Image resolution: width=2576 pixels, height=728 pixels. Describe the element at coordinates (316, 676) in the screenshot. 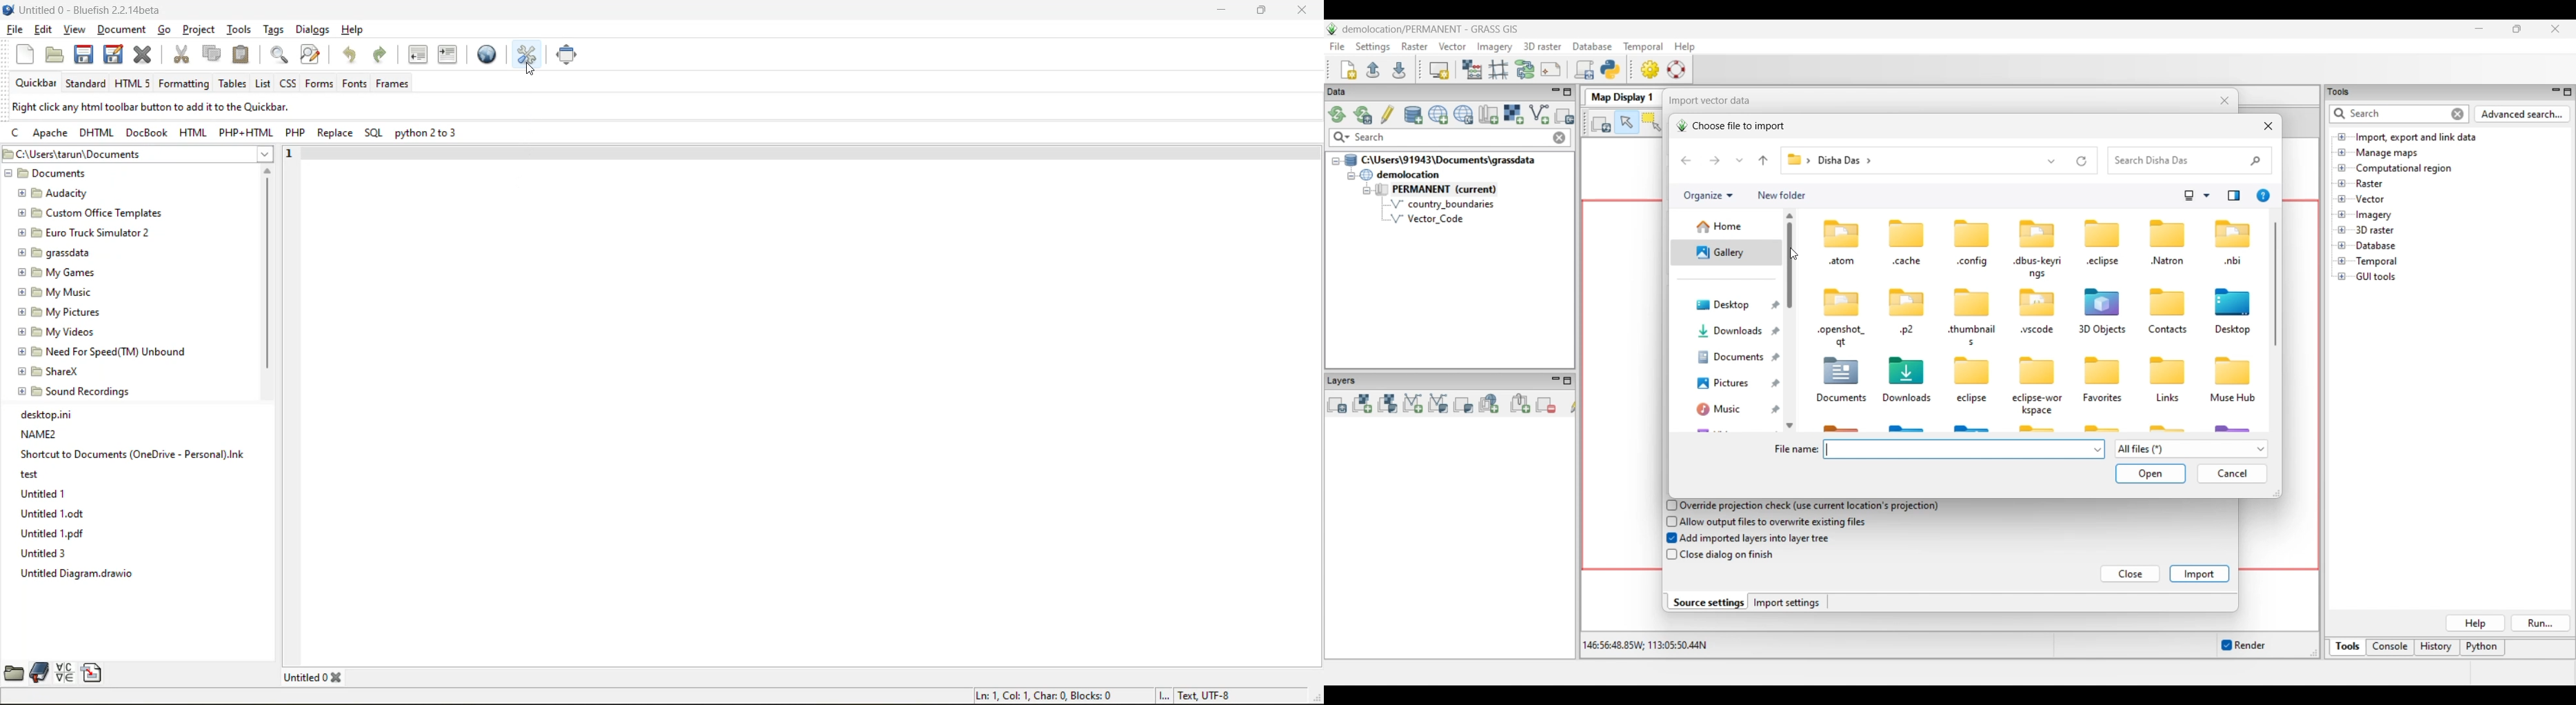

I see `tabs` at that location.